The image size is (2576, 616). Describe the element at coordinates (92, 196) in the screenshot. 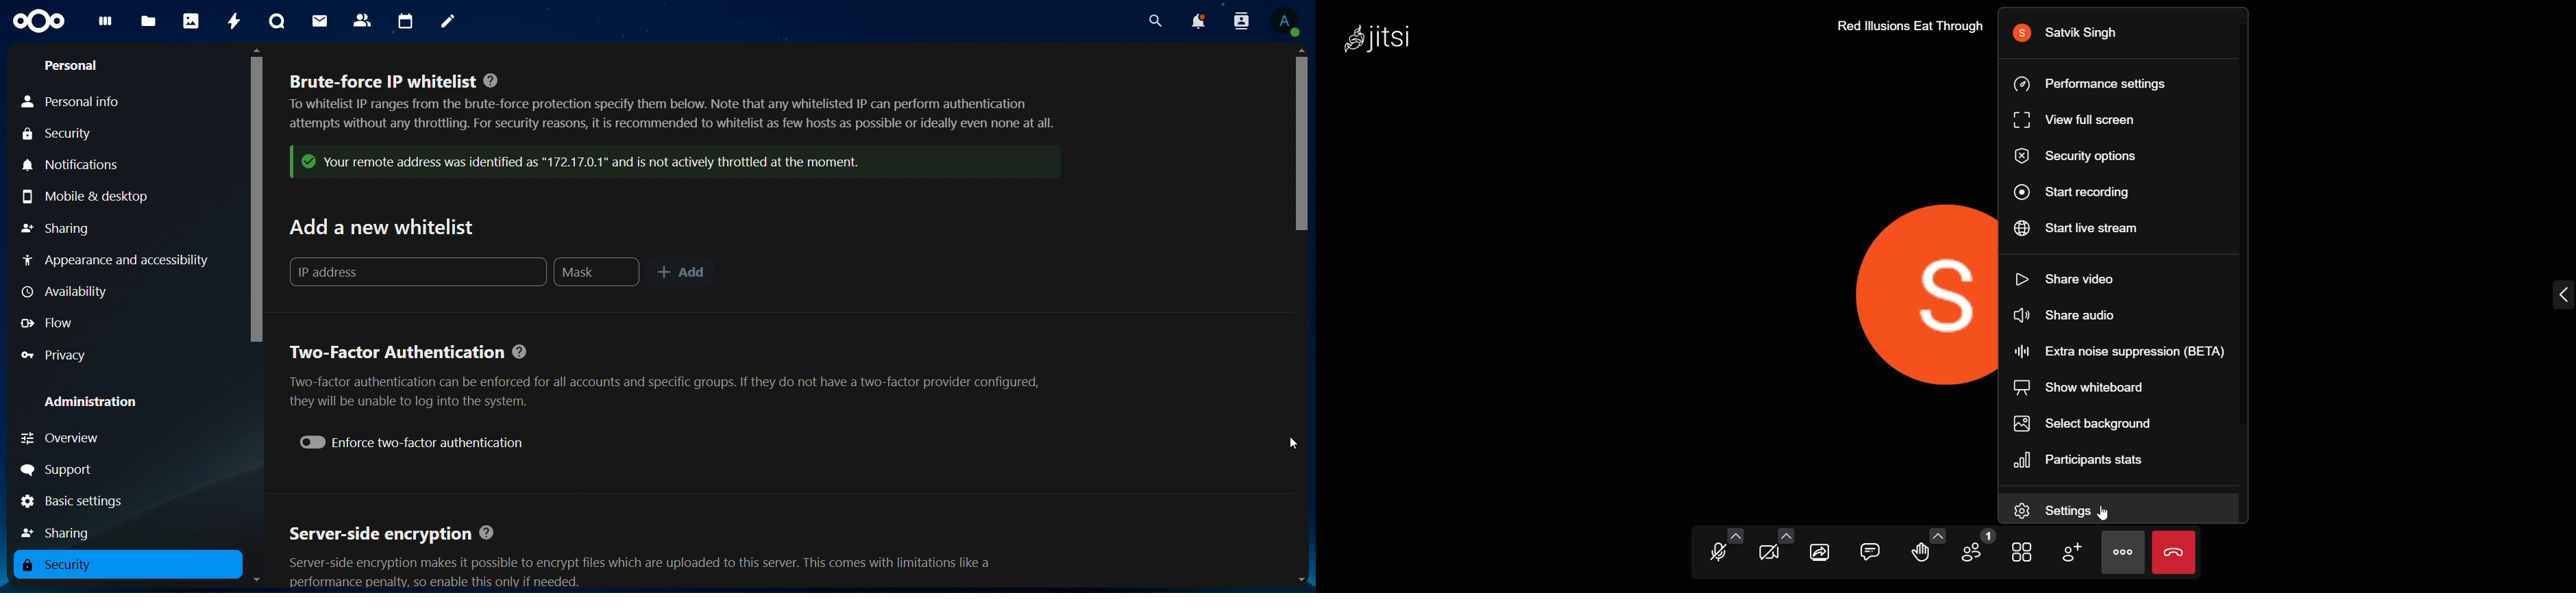

I see `mobile & desktop` at that location.